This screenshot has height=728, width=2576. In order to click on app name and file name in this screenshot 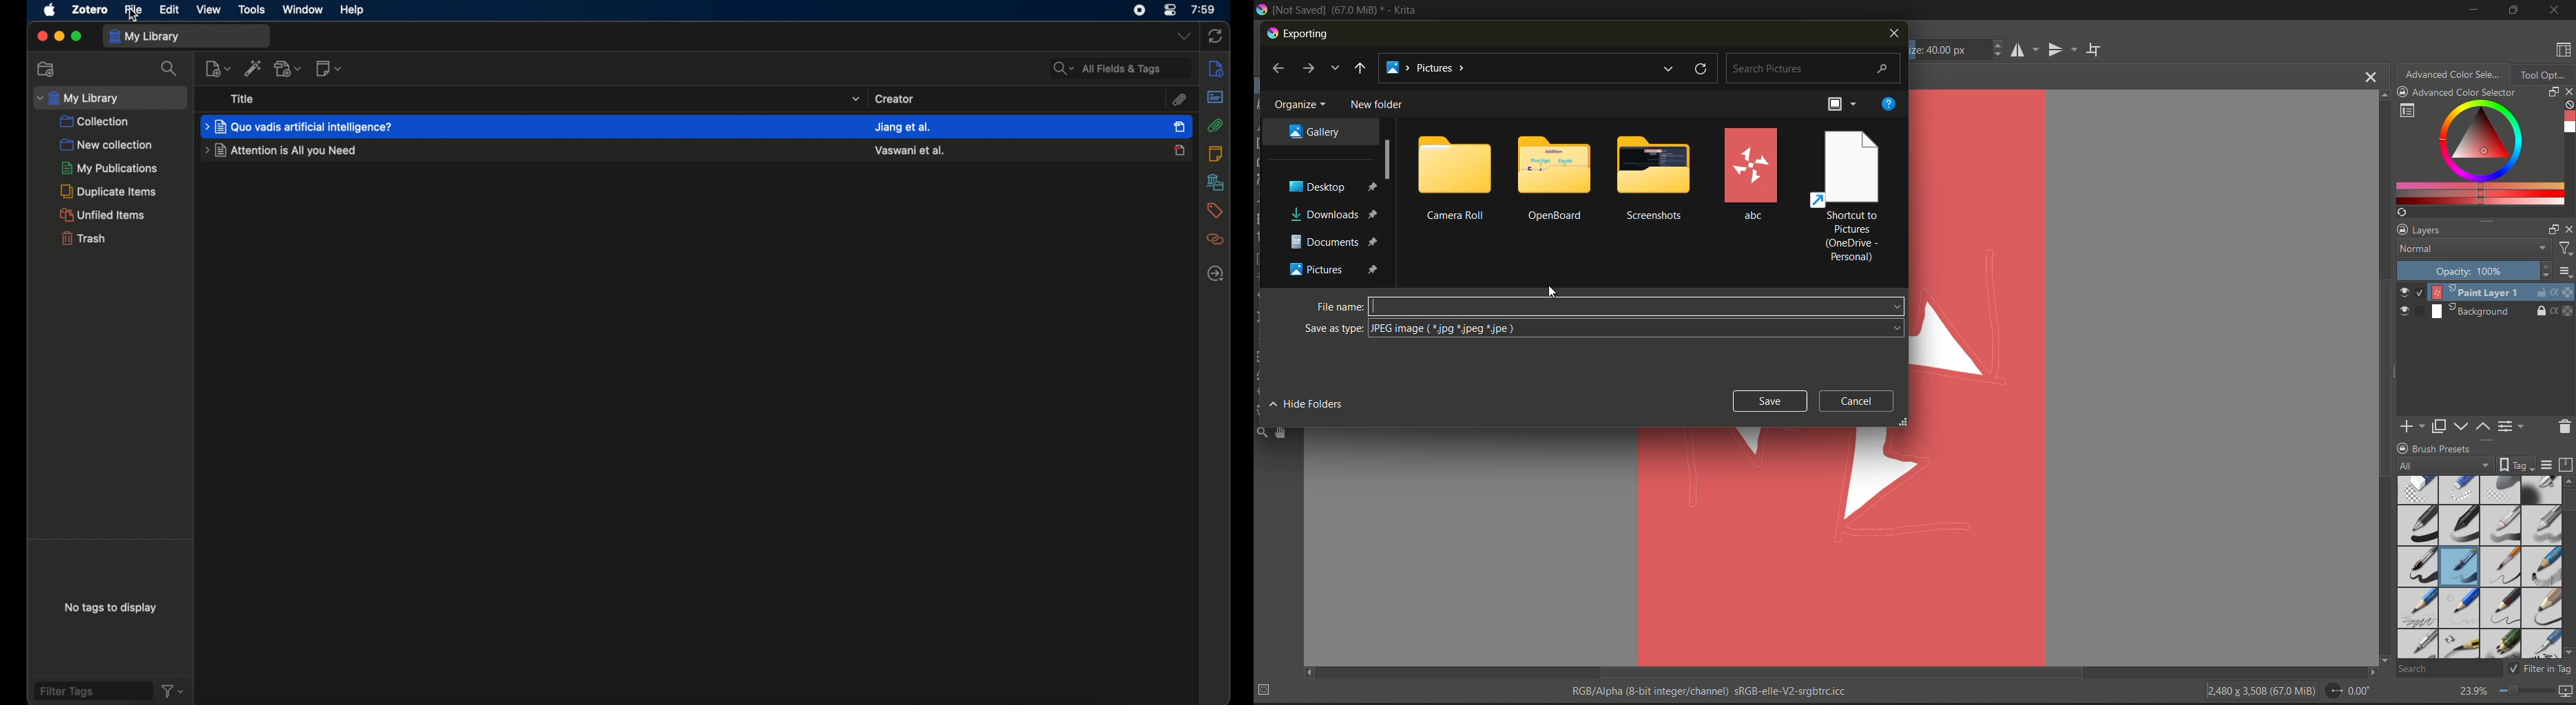, I will do `click(1349, 12)`.